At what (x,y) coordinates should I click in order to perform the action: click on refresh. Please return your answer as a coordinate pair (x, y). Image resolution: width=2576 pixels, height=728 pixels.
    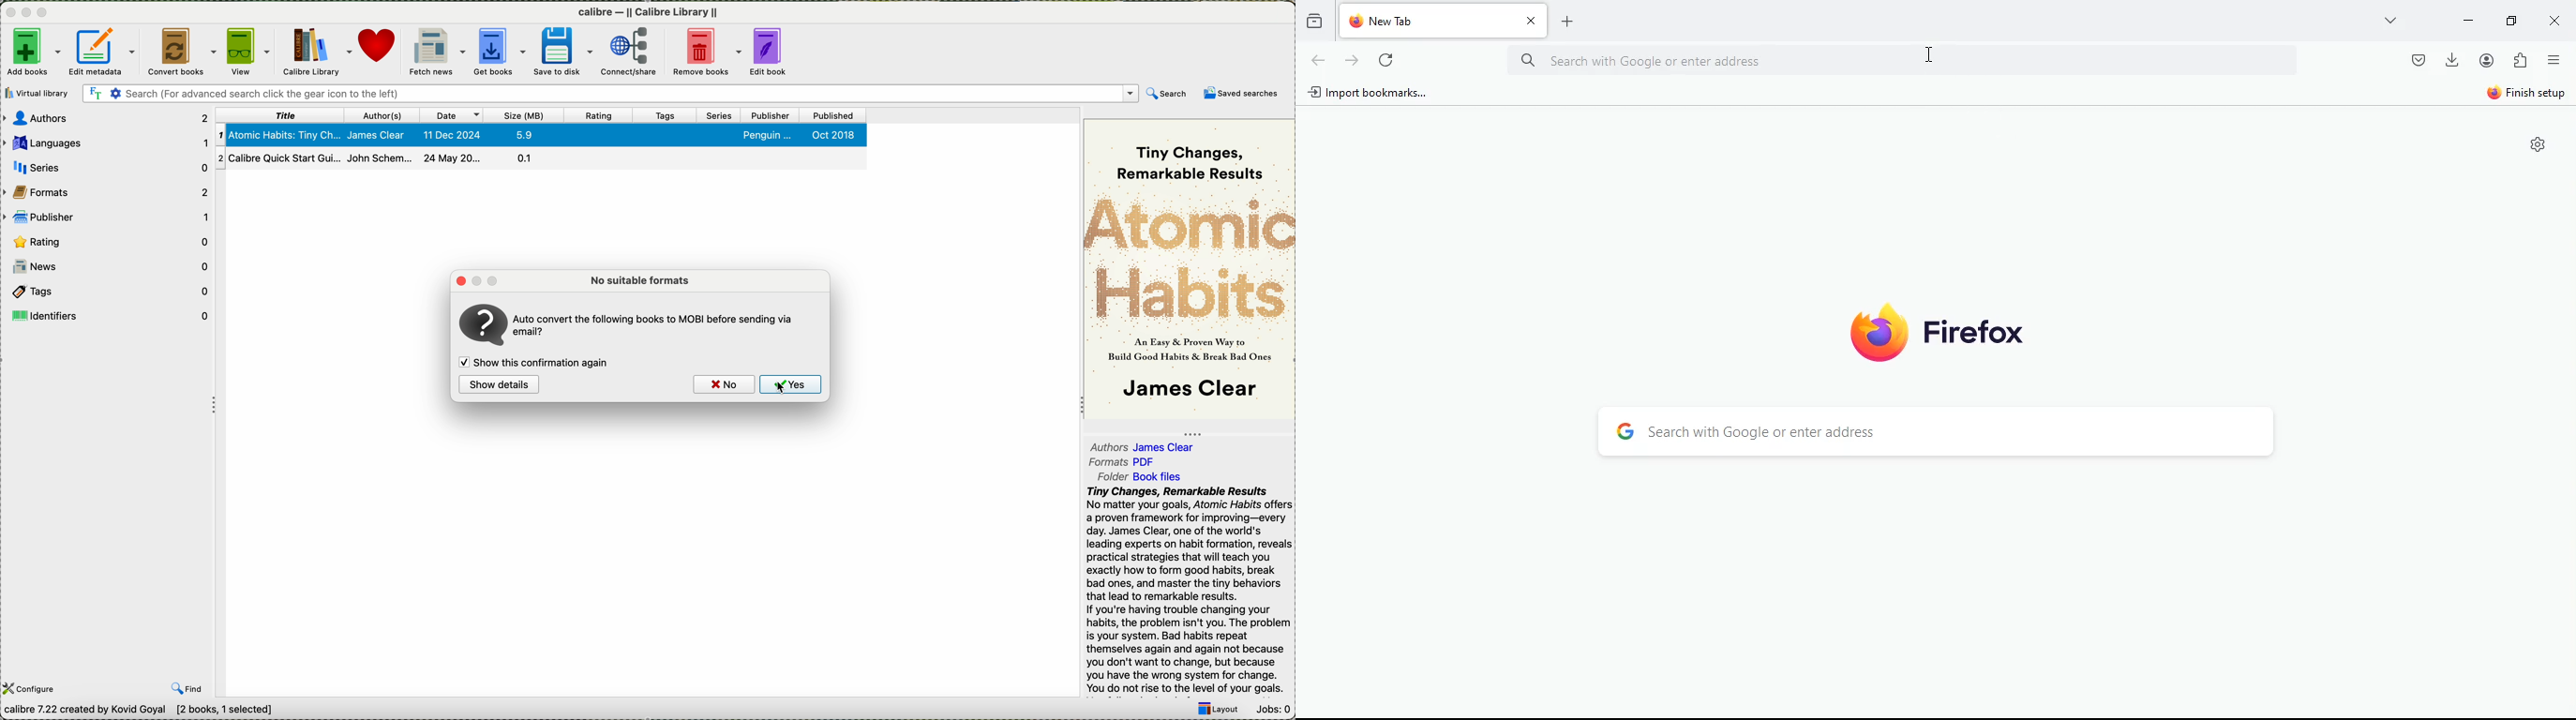
    Looking at the image, I should click on (1389, 60).